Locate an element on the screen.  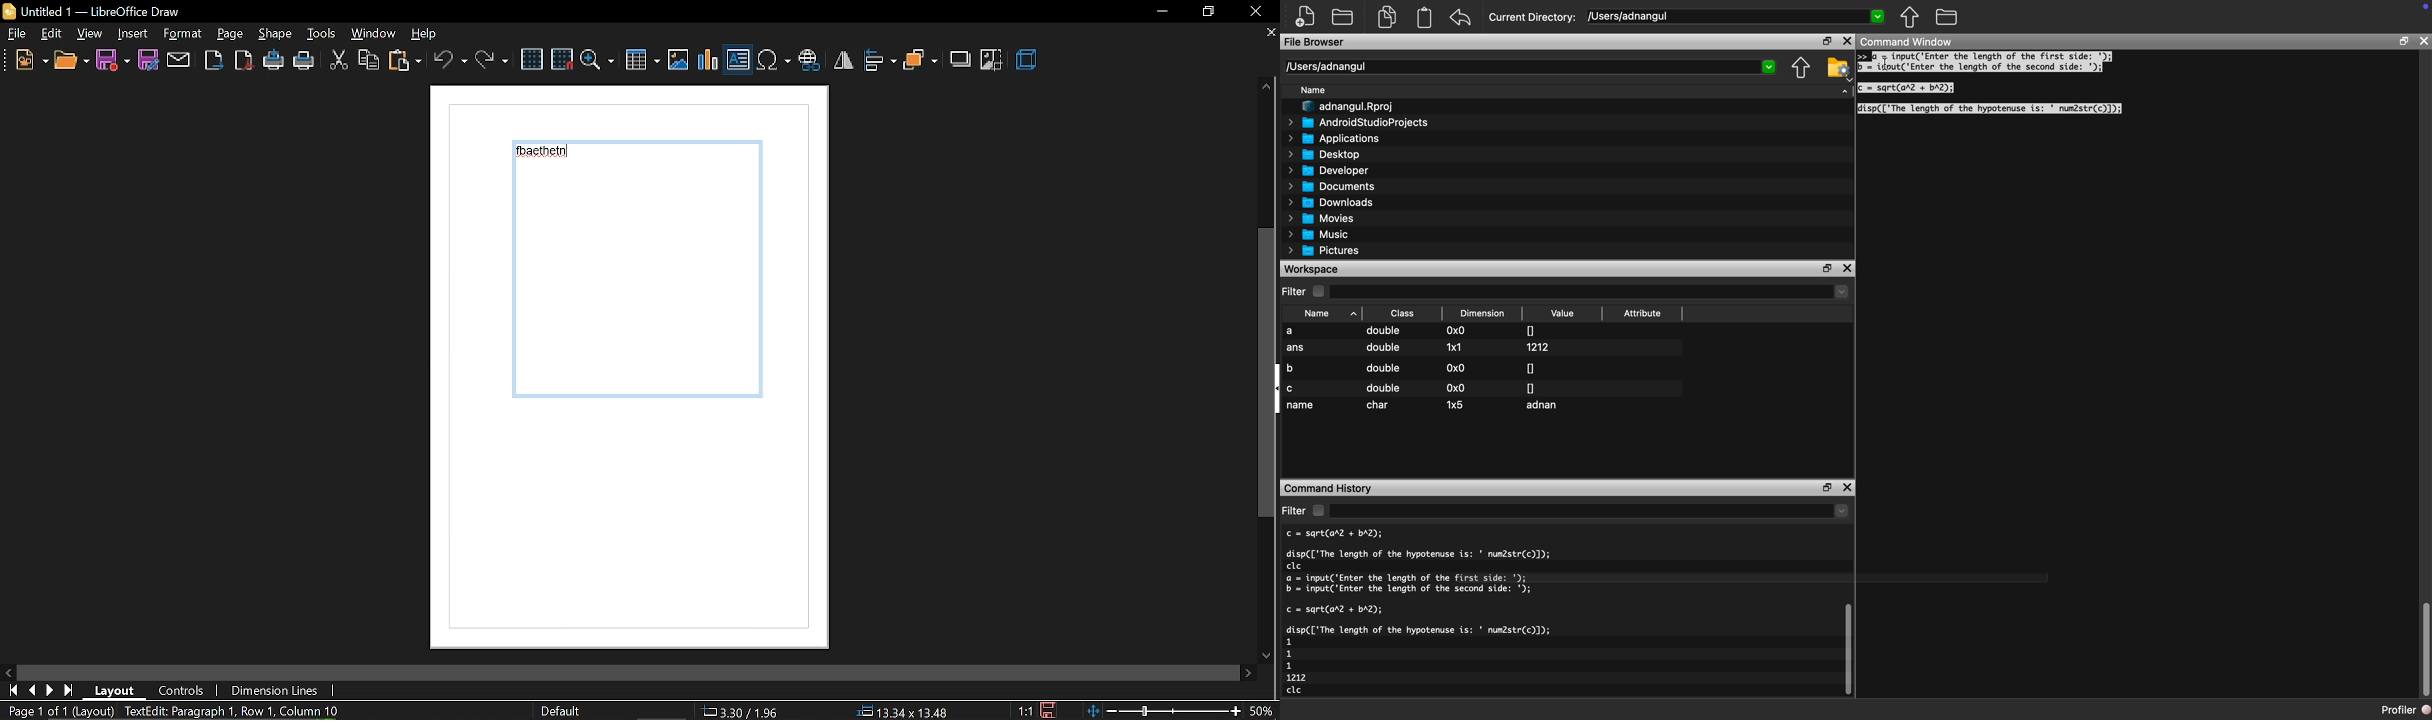
Move down is located at coordinates (1269, 655).